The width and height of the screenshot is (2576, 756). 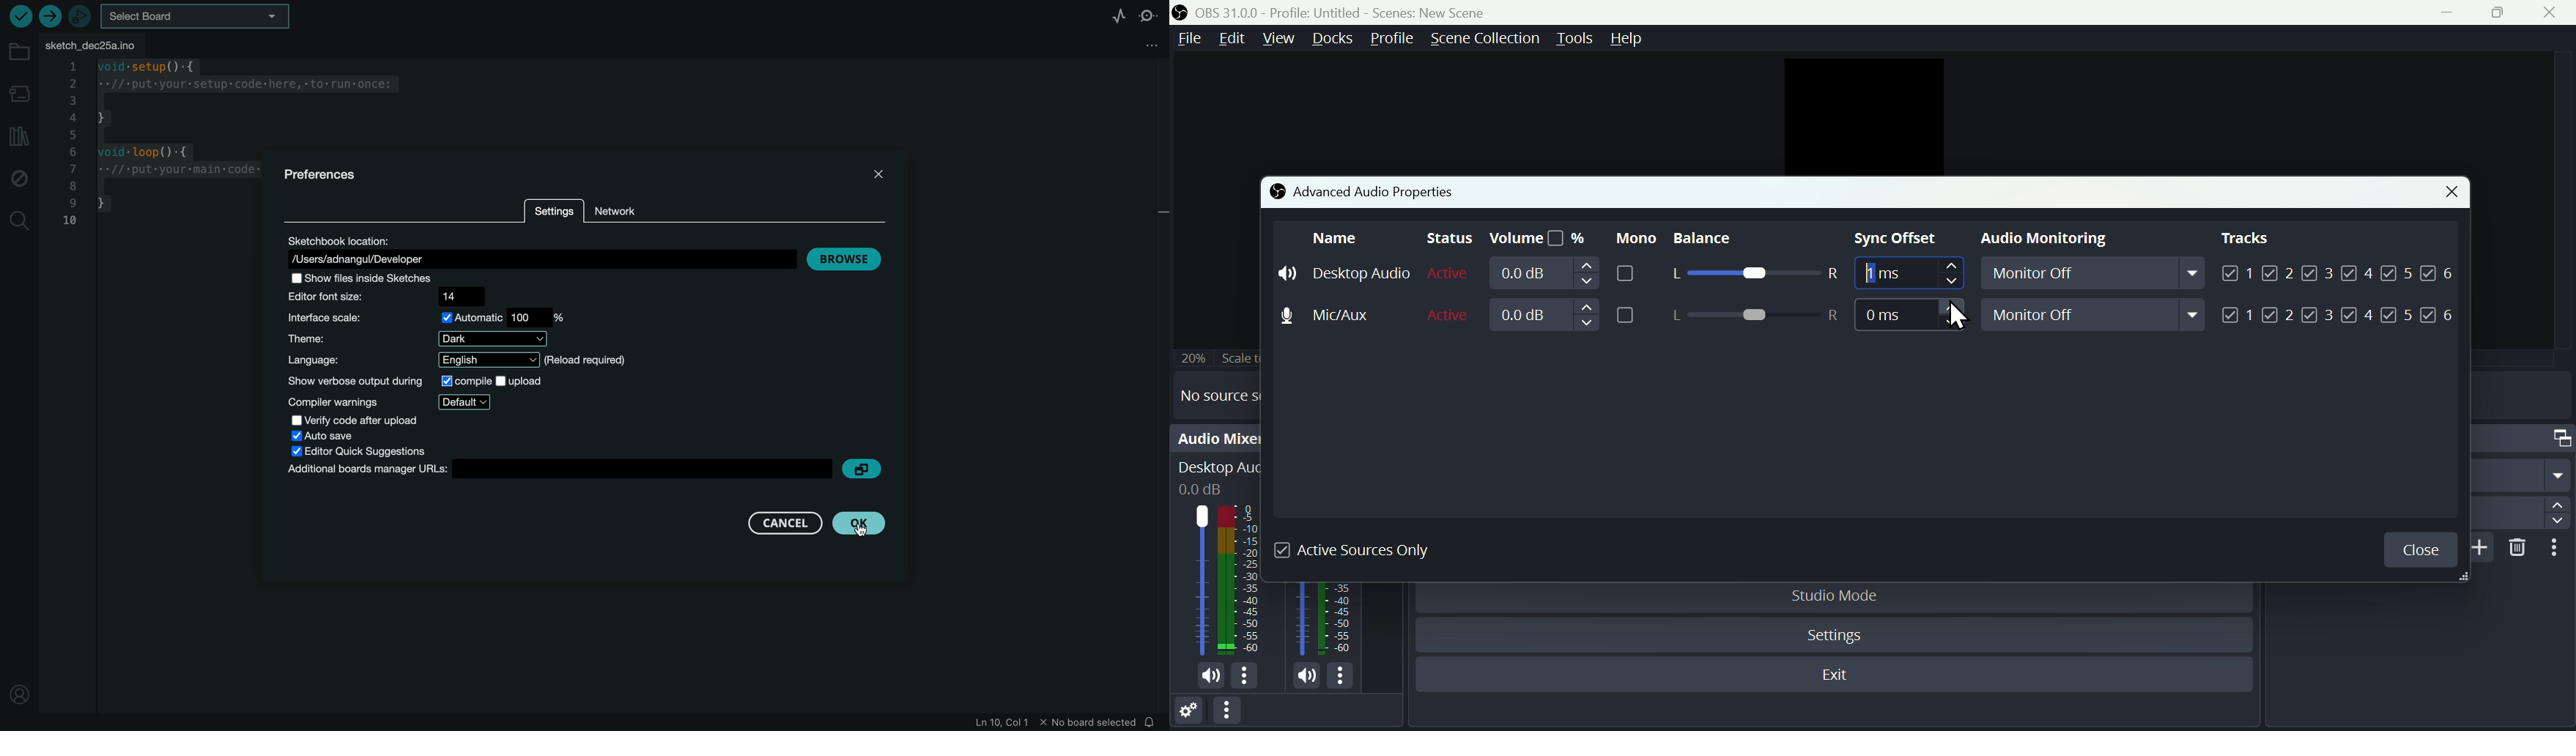 What do you see at coordinates (1340, 313) in the screenshot?
I see `Mike/Aux` at bounding box center [1340, 313].